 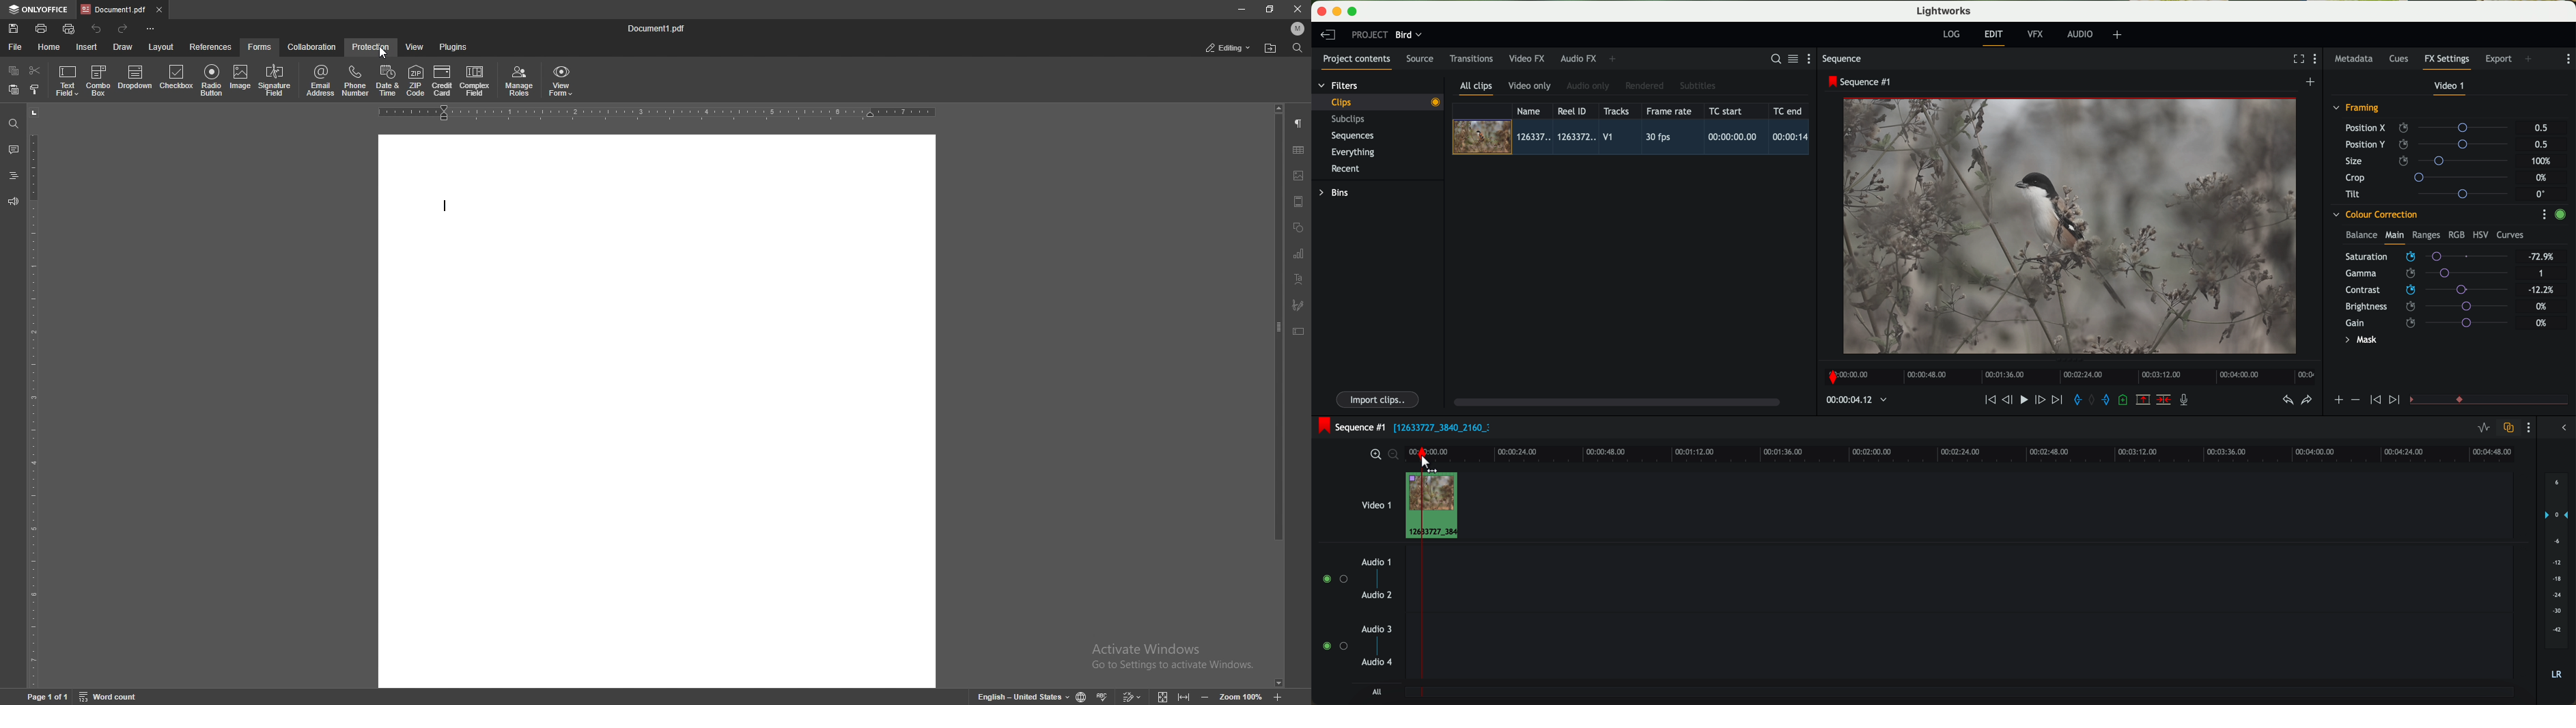 I want to click on name, so click(x=1532, y=111).